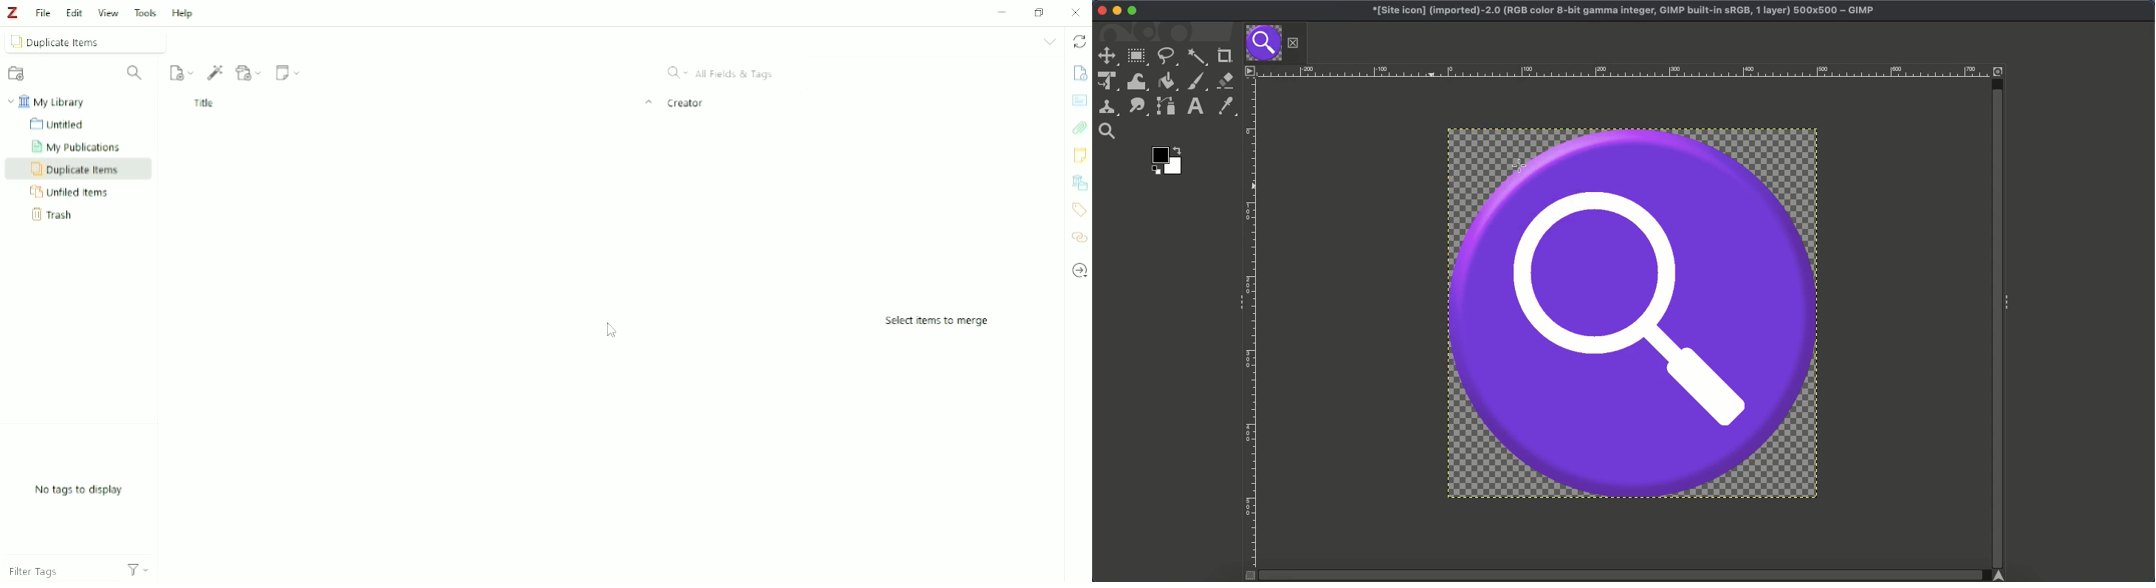  I want to click on Trash, so click(53, 215).